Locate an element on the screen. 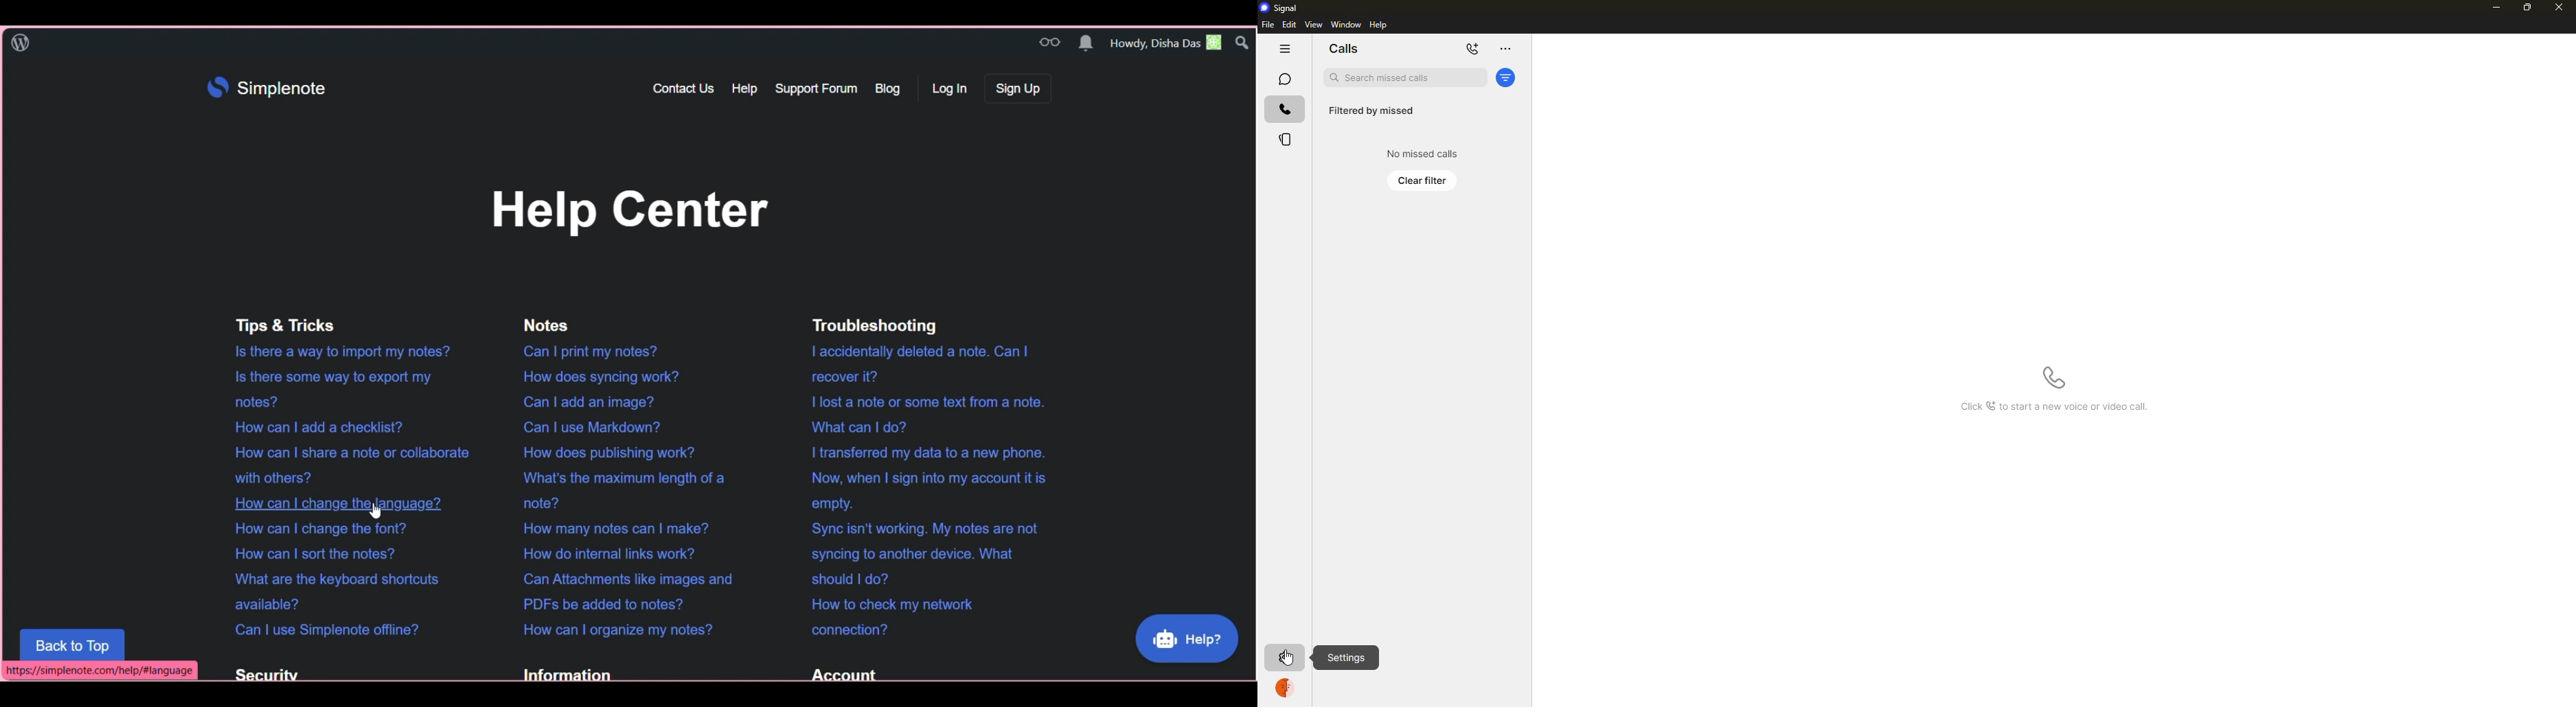 The height and width of the screenshot is (728, 2576). calls is located at coordinates (1343, 49).